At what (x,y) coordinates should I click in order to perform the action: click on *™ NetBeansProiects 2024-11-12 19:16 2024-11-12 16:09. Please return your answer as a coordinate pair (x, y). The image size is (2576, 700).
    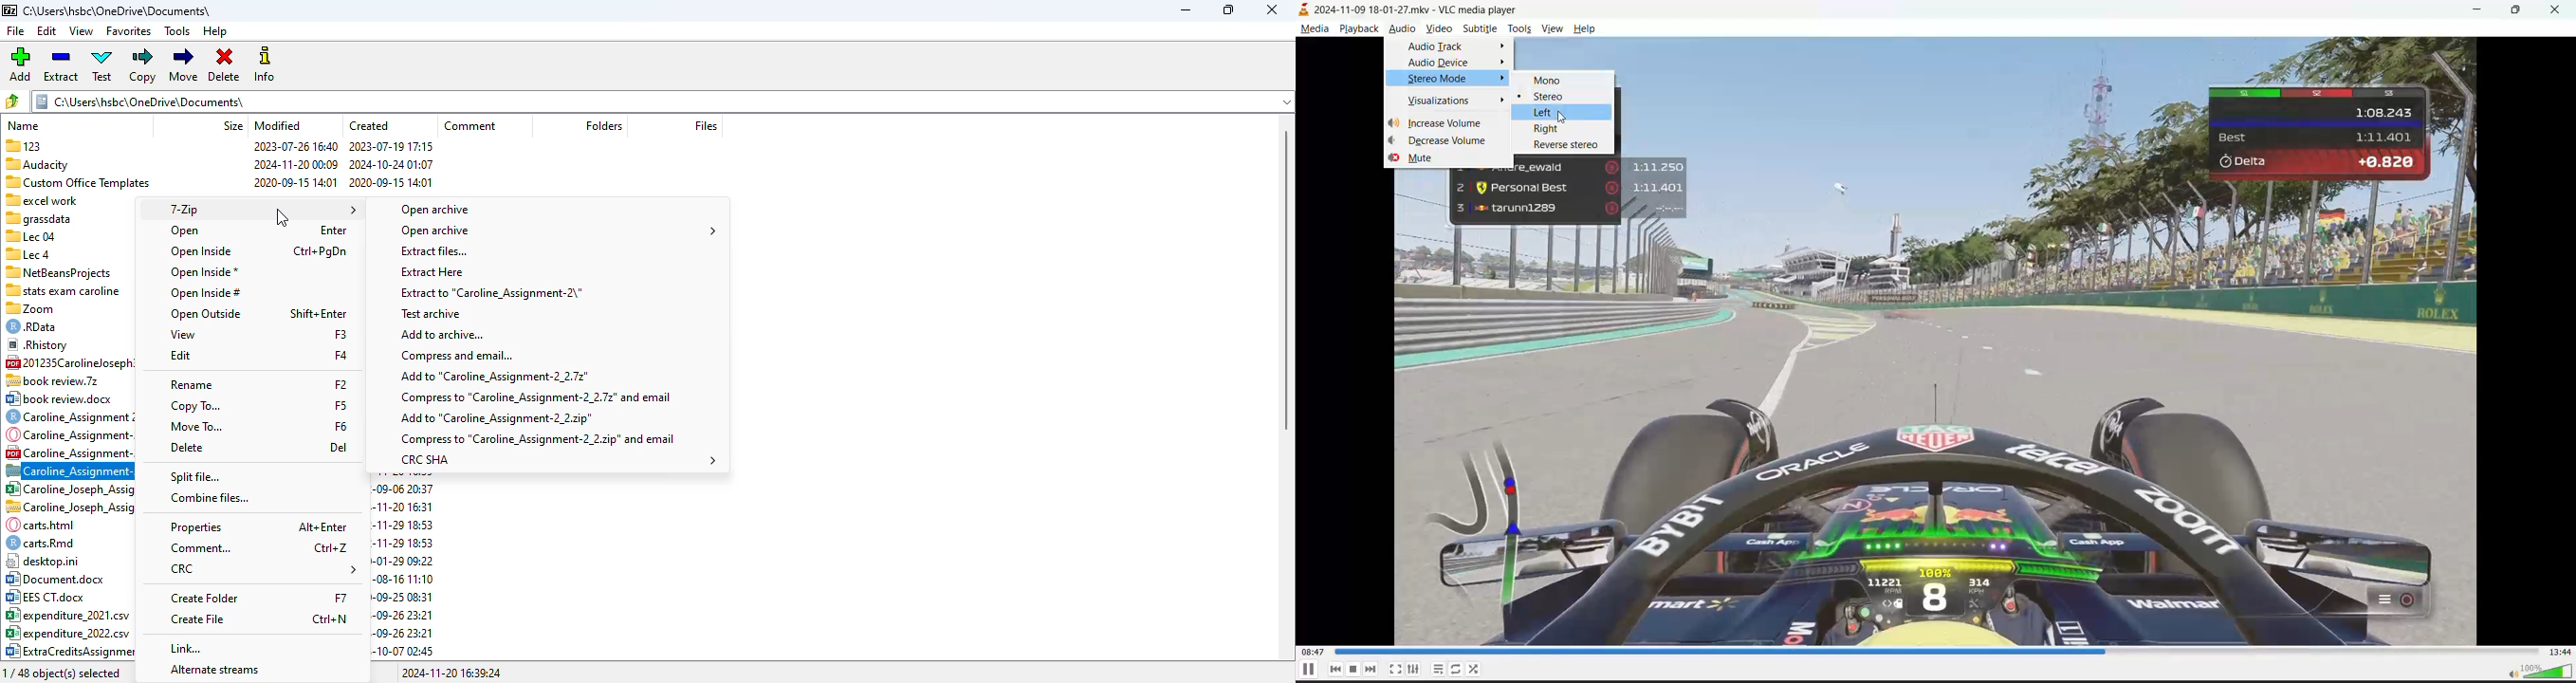
    Looking at the image, I should click on (64, 271).